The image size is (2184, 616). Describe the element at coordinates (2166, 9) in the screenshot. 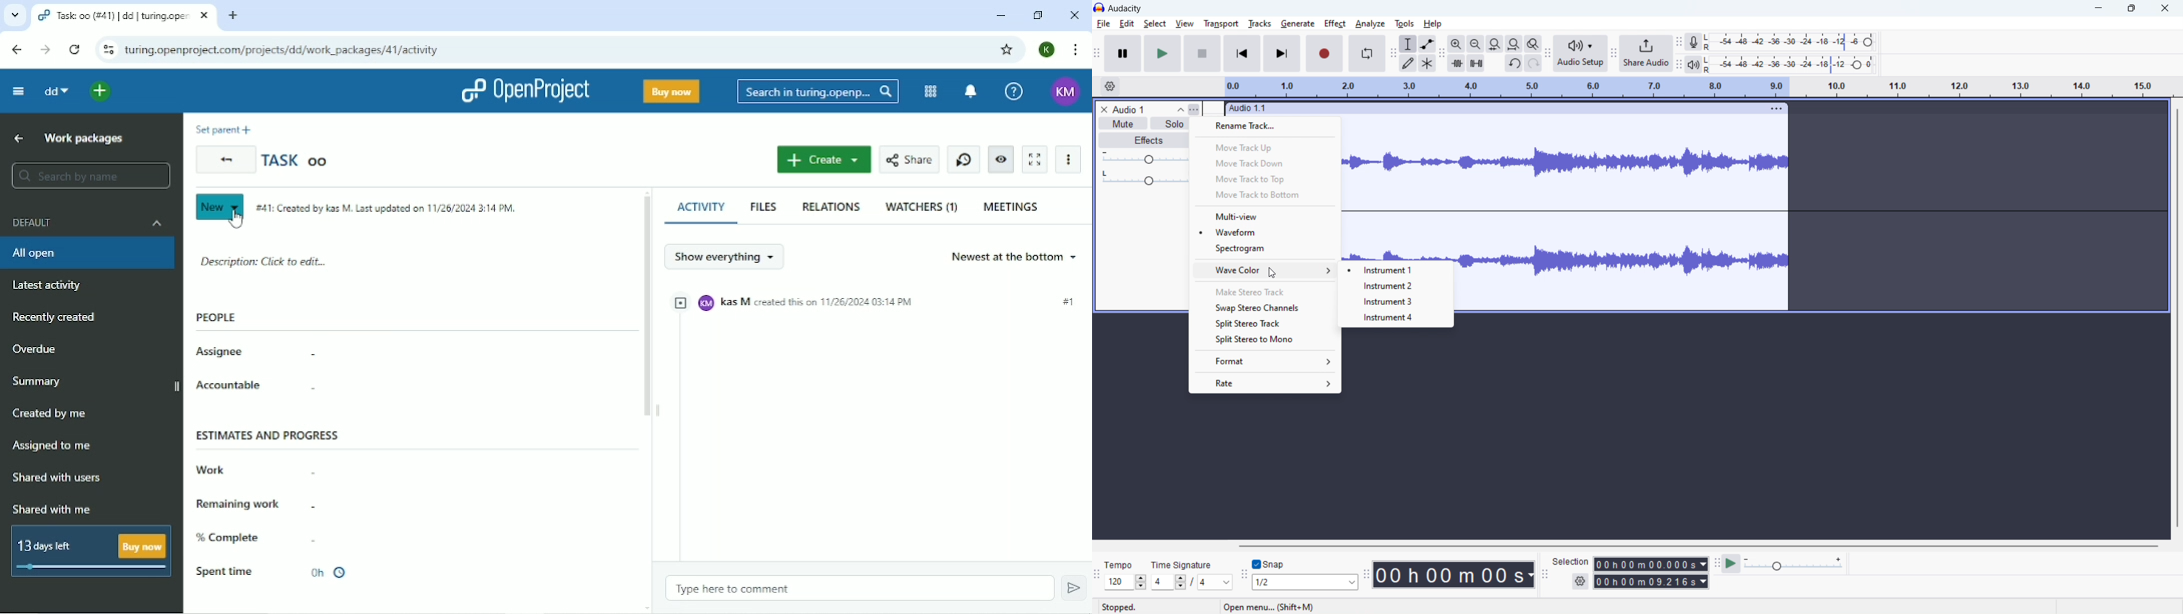

I see `close` at that location.